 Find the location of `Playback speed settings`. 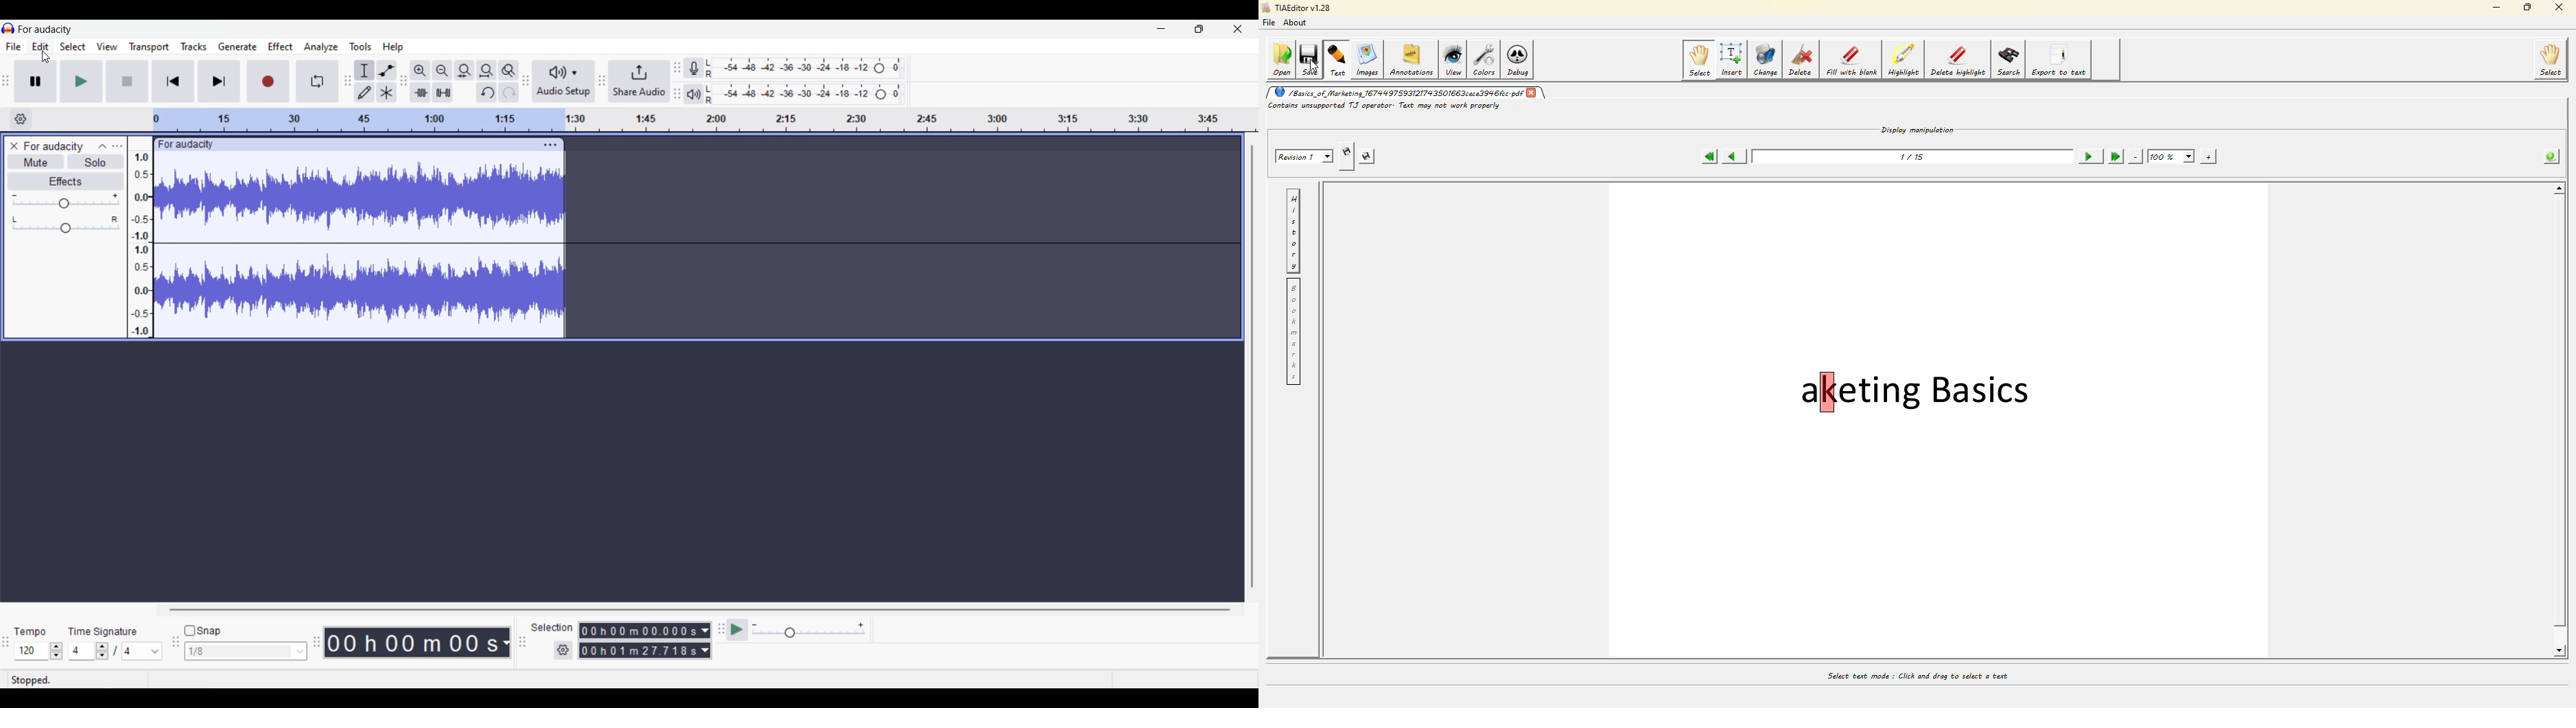

Playback speed settings is located at coordinates (810, 629).